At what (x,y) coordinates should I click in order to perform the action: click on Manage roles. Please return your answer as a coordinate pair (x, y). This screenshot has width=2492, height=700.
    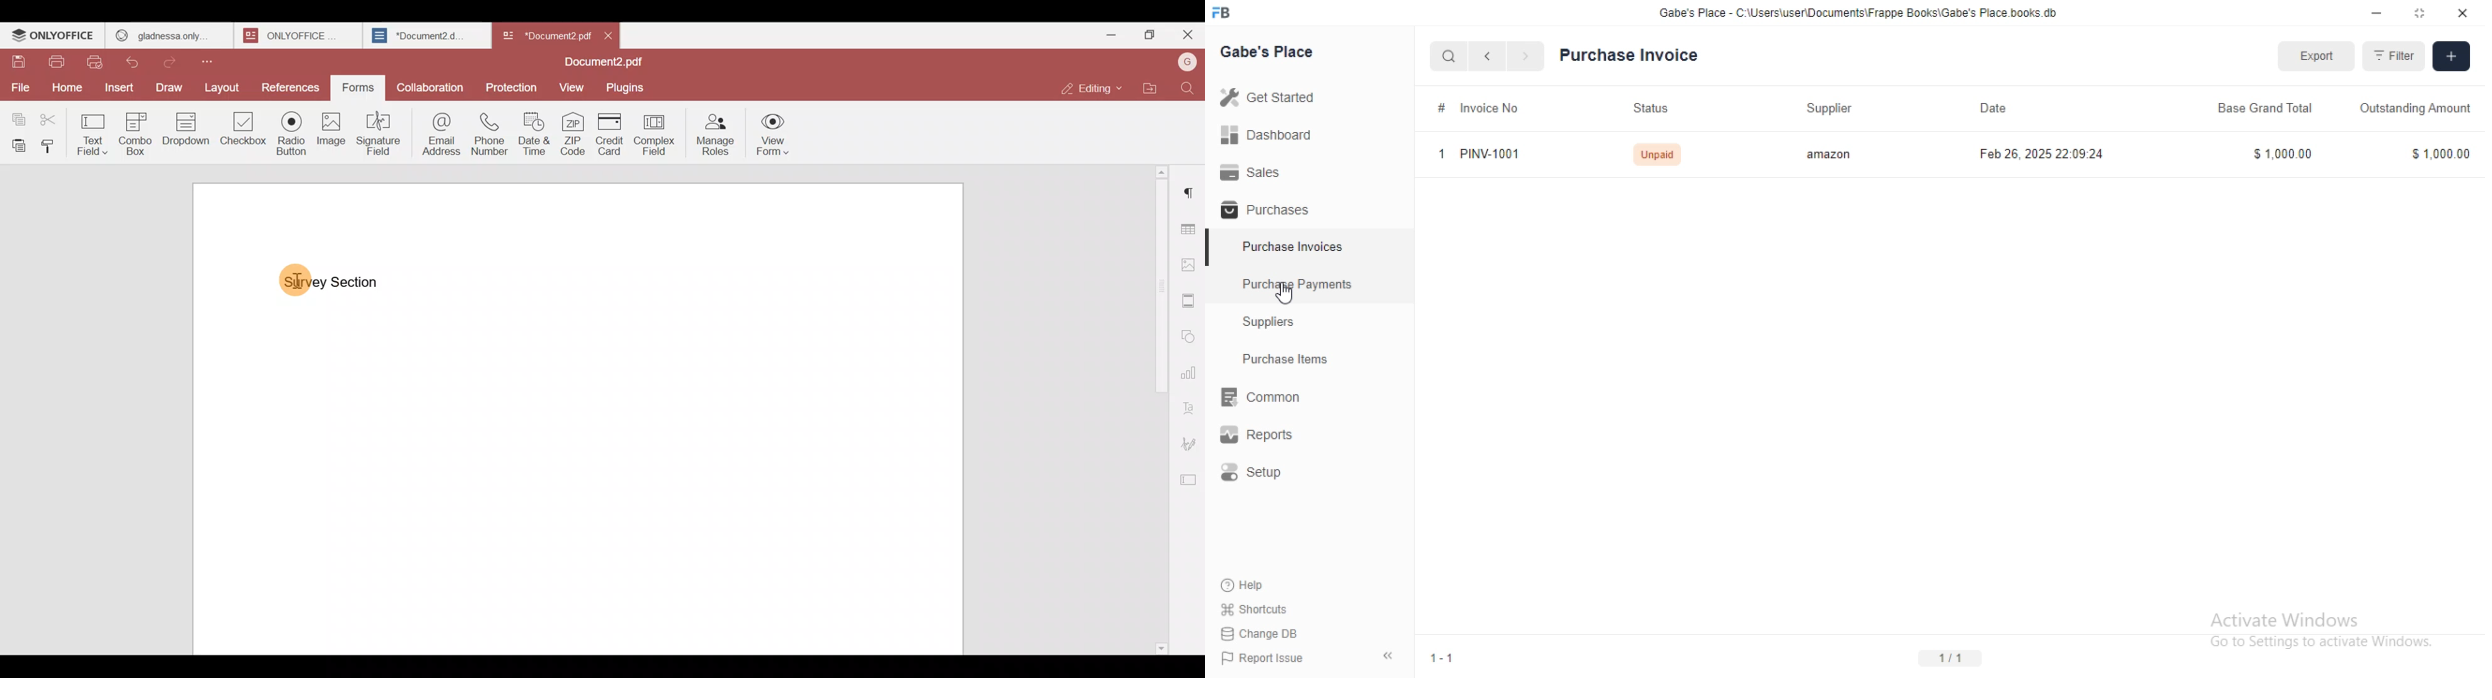
    Looking at the image, I should click on (716, 132).